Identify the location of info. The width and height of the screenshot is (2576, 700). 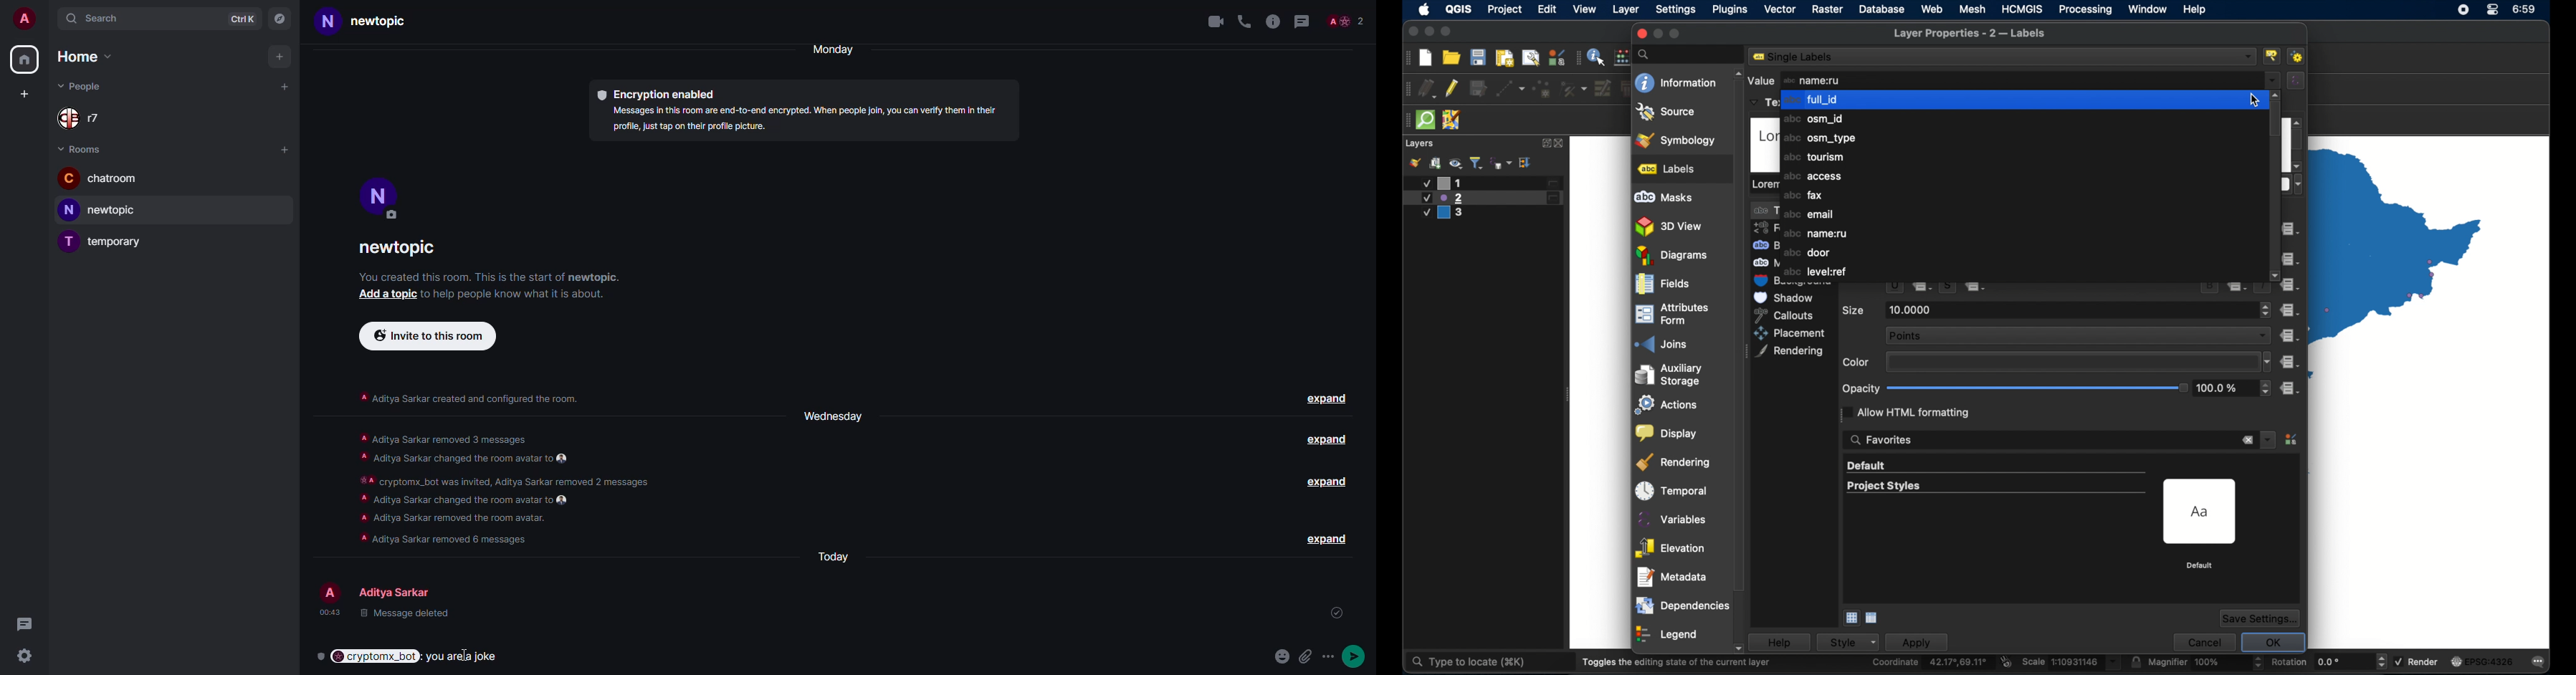
(489, 277).